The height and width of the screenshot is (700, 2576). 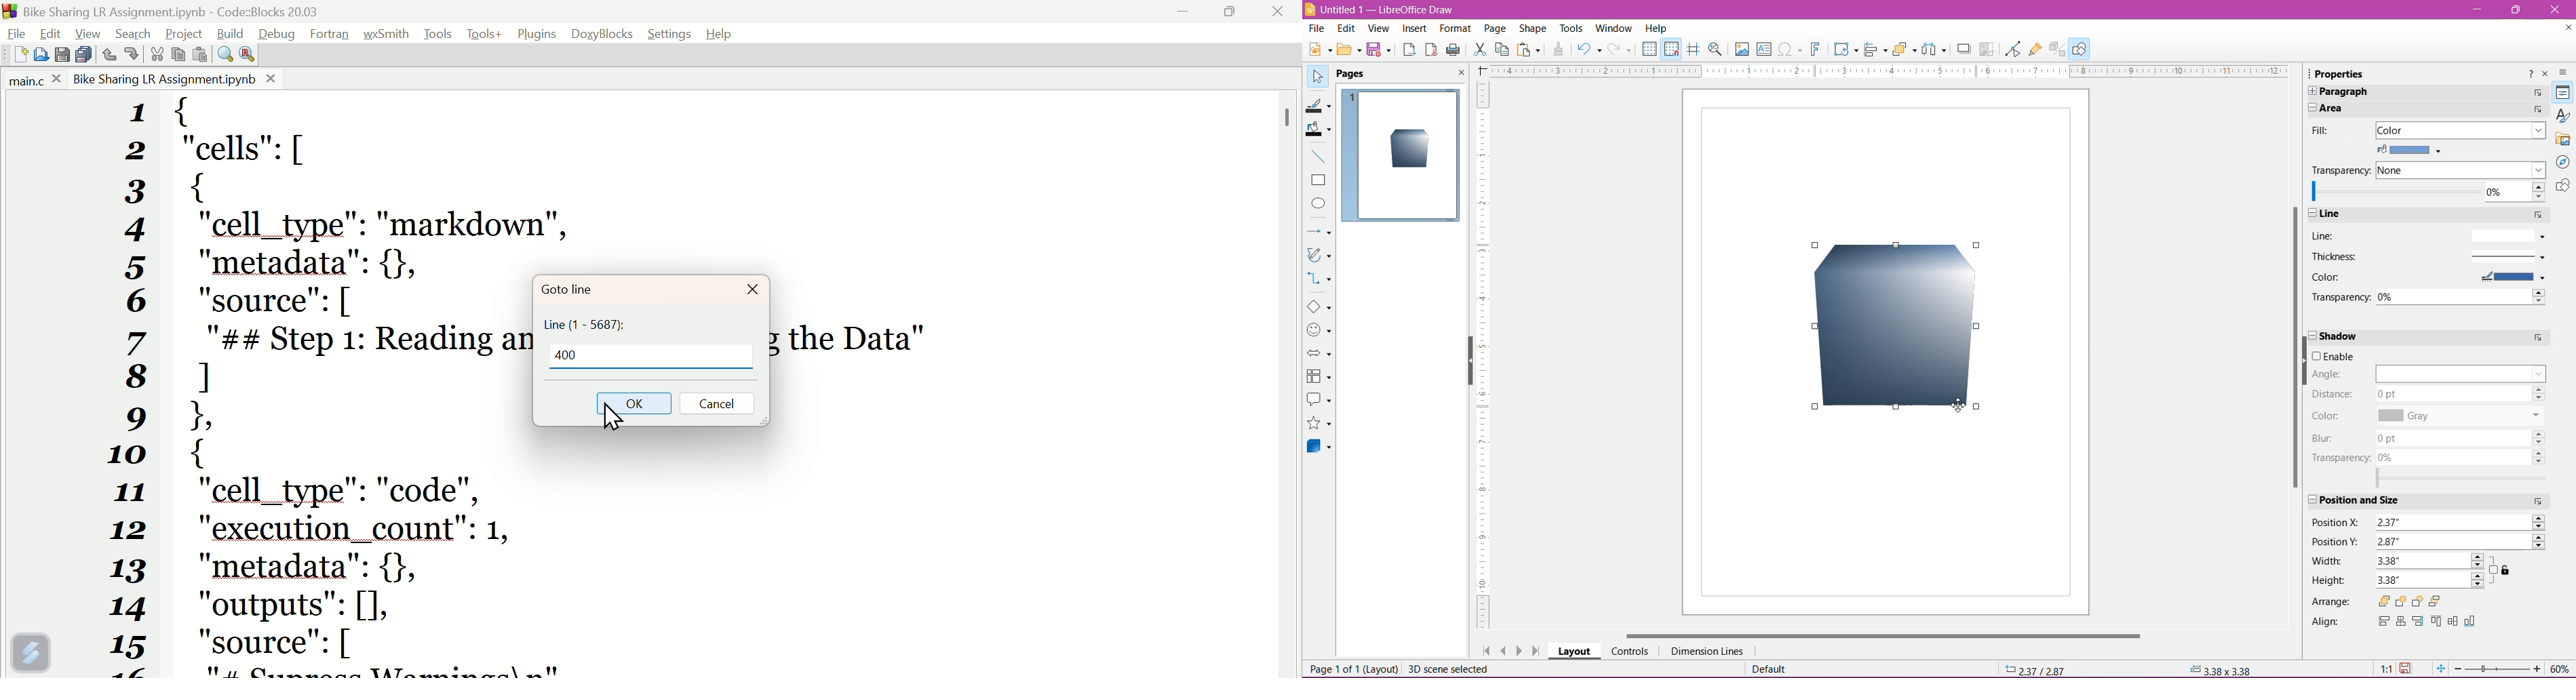 I want to click on Scroll to first page, so click(x=1483, y=647).